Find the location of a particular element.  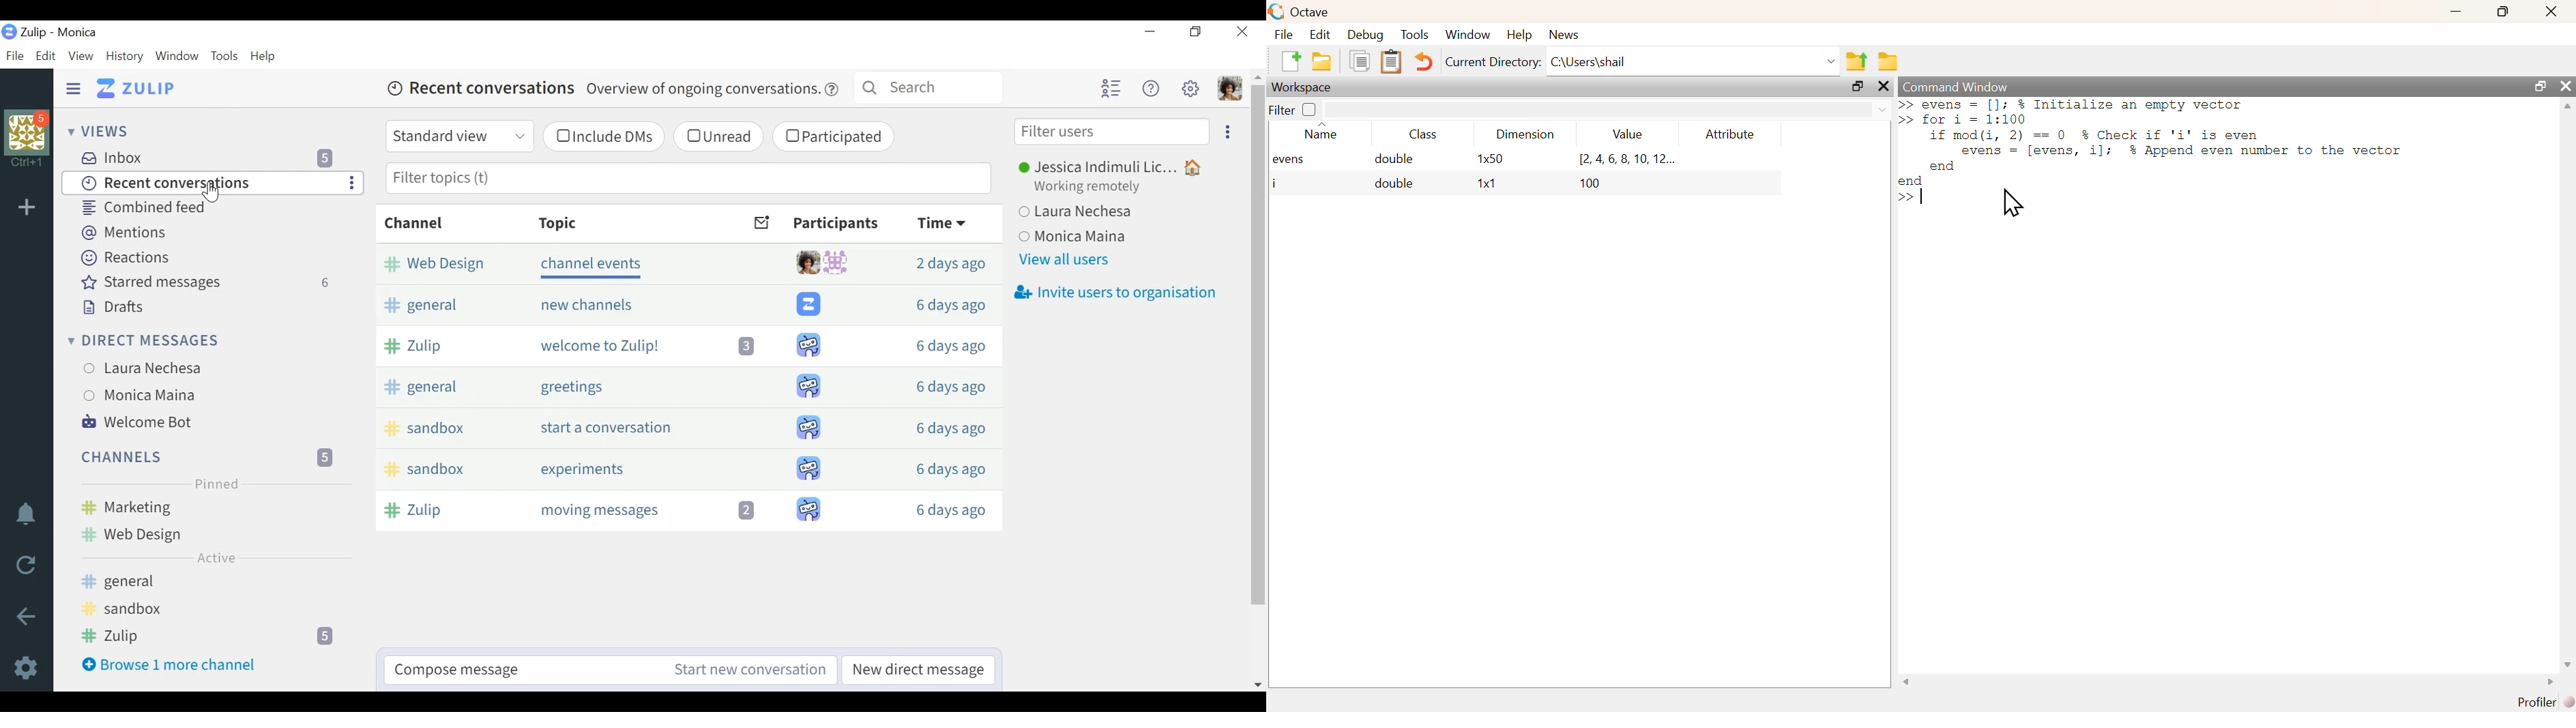

Settings menu is located at coordinates (1192, 89).